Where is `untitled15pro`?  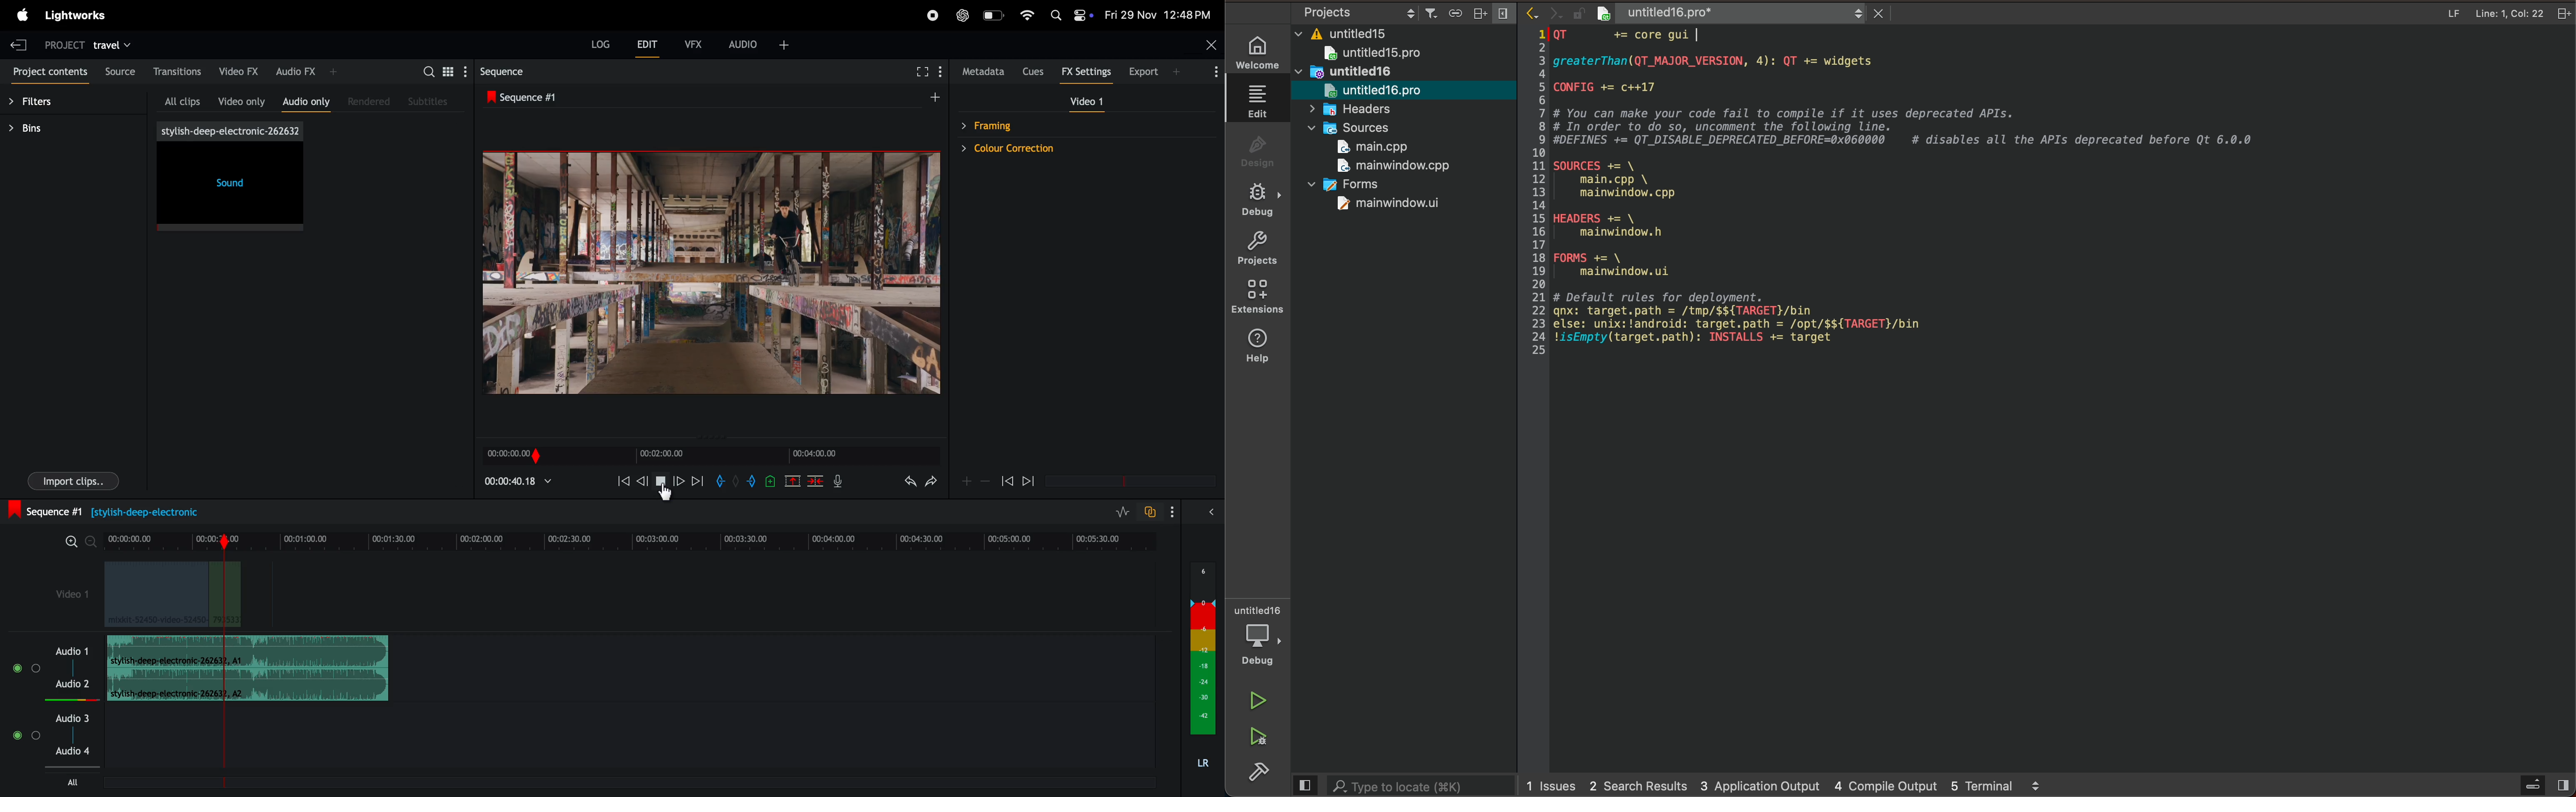 untitled15pro is located at coordinates (1380, 54).